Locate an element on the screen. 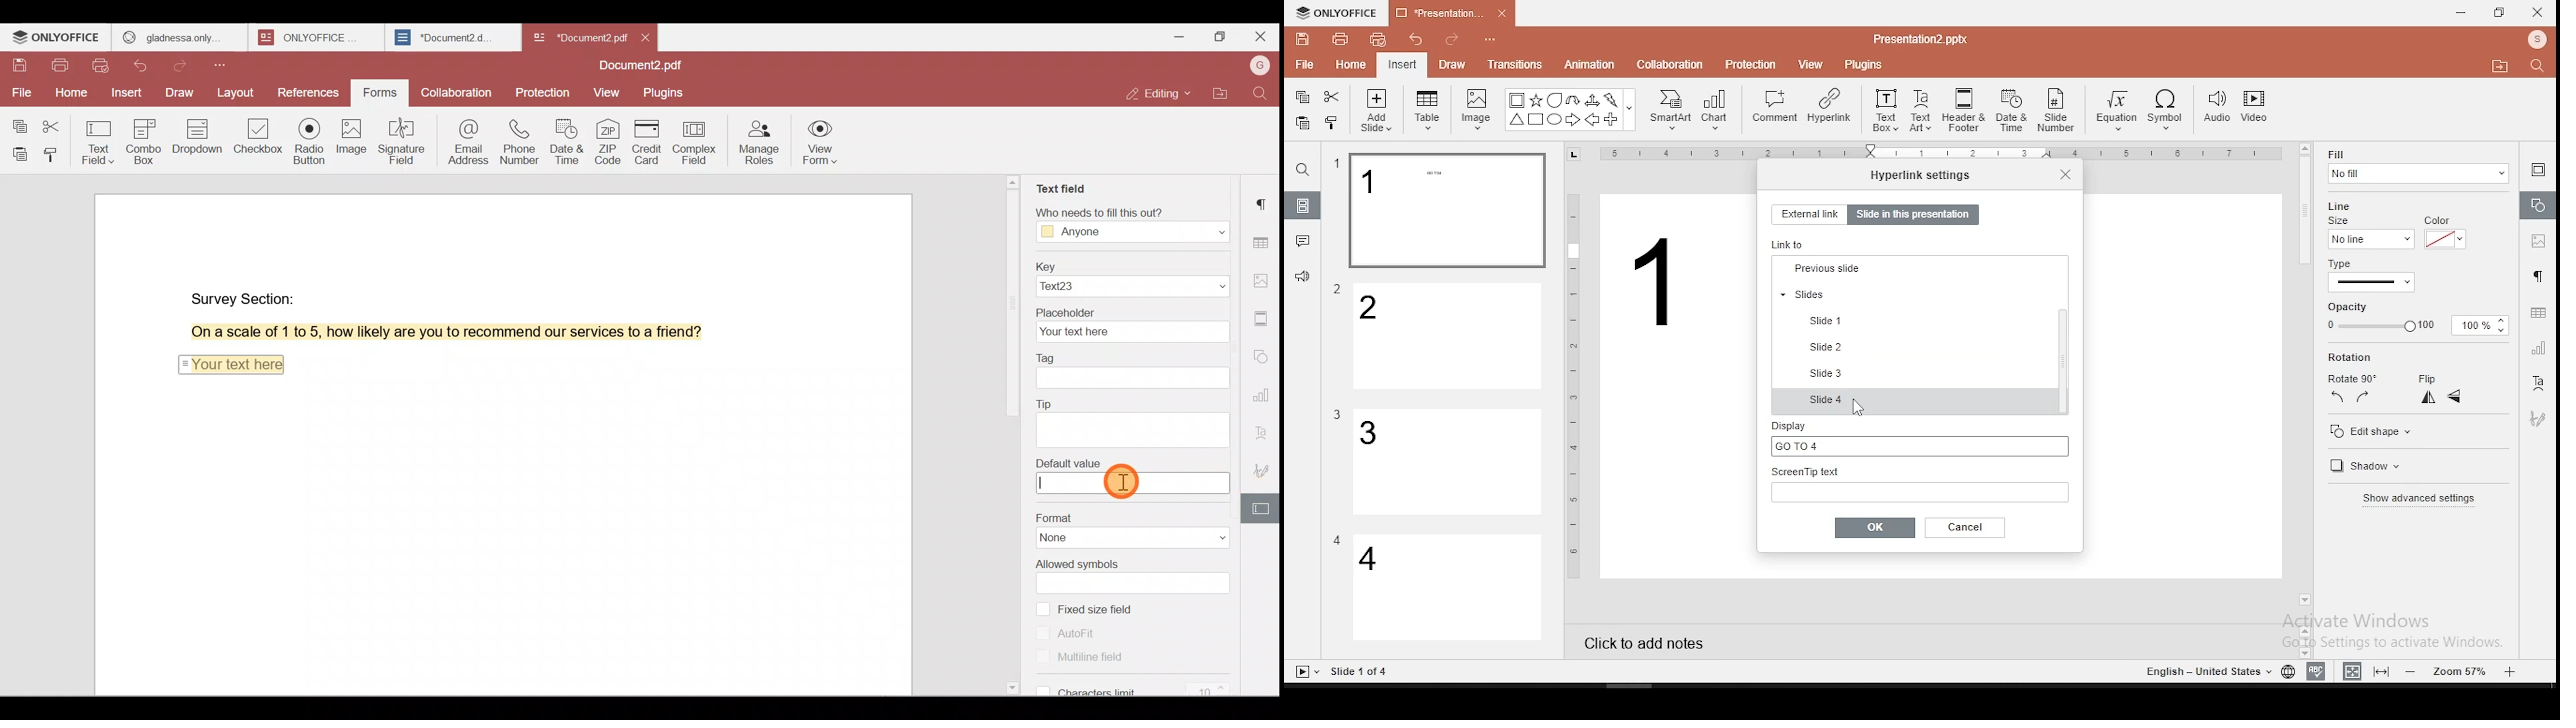  slide 3 is located at coordinates (1445, 462).